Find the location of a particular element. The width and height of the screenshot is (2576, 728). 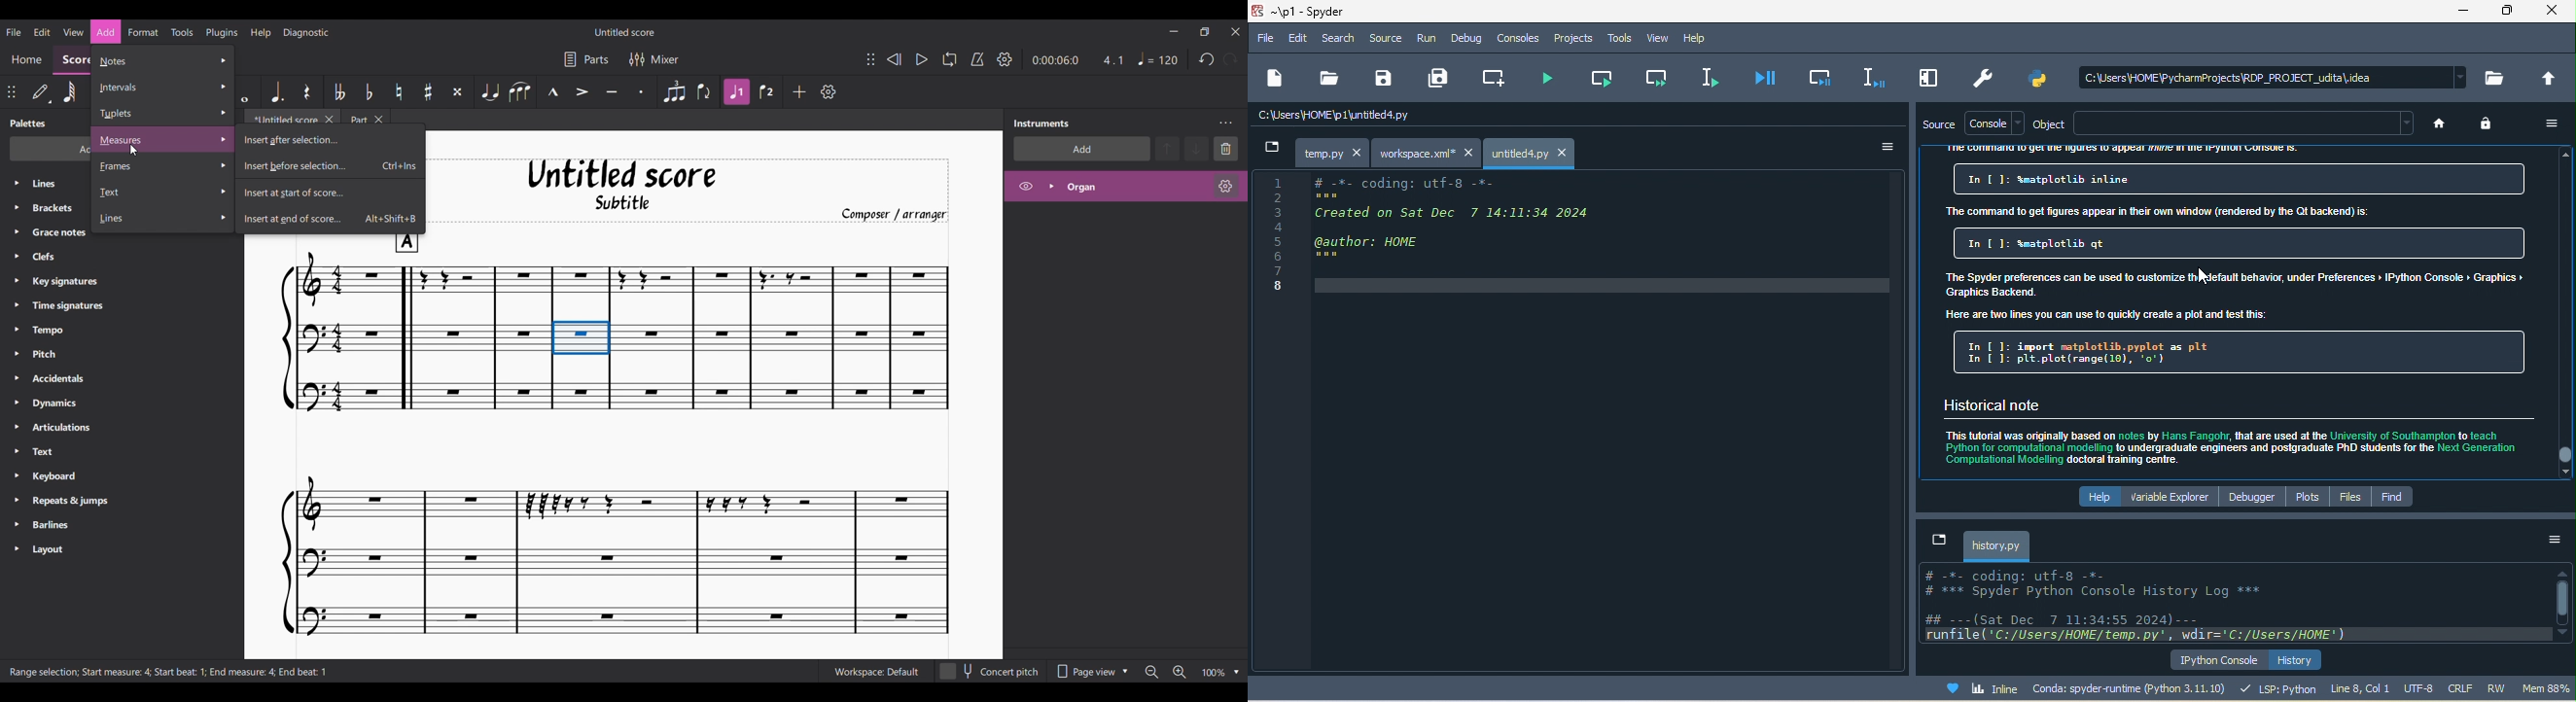

Tuplet is located at coordinates (675, 92).